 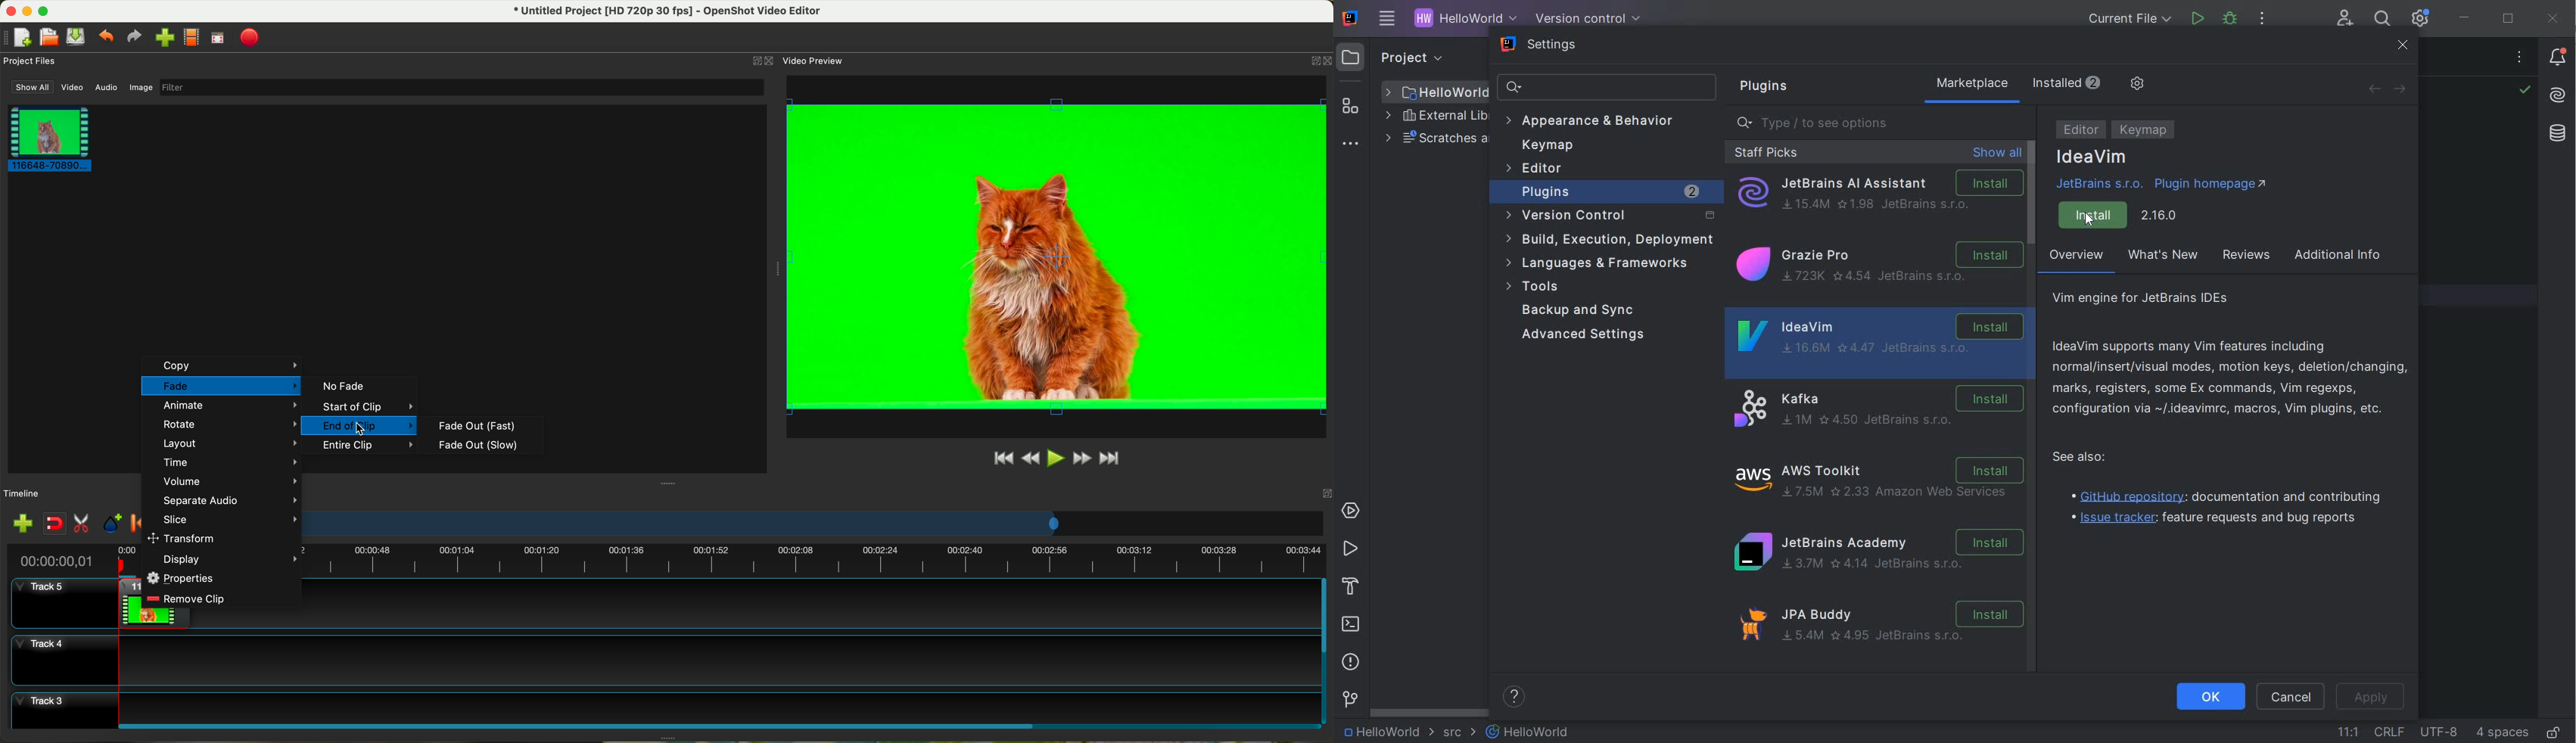 I want to click on maximize program, so click(x=45, y=11).